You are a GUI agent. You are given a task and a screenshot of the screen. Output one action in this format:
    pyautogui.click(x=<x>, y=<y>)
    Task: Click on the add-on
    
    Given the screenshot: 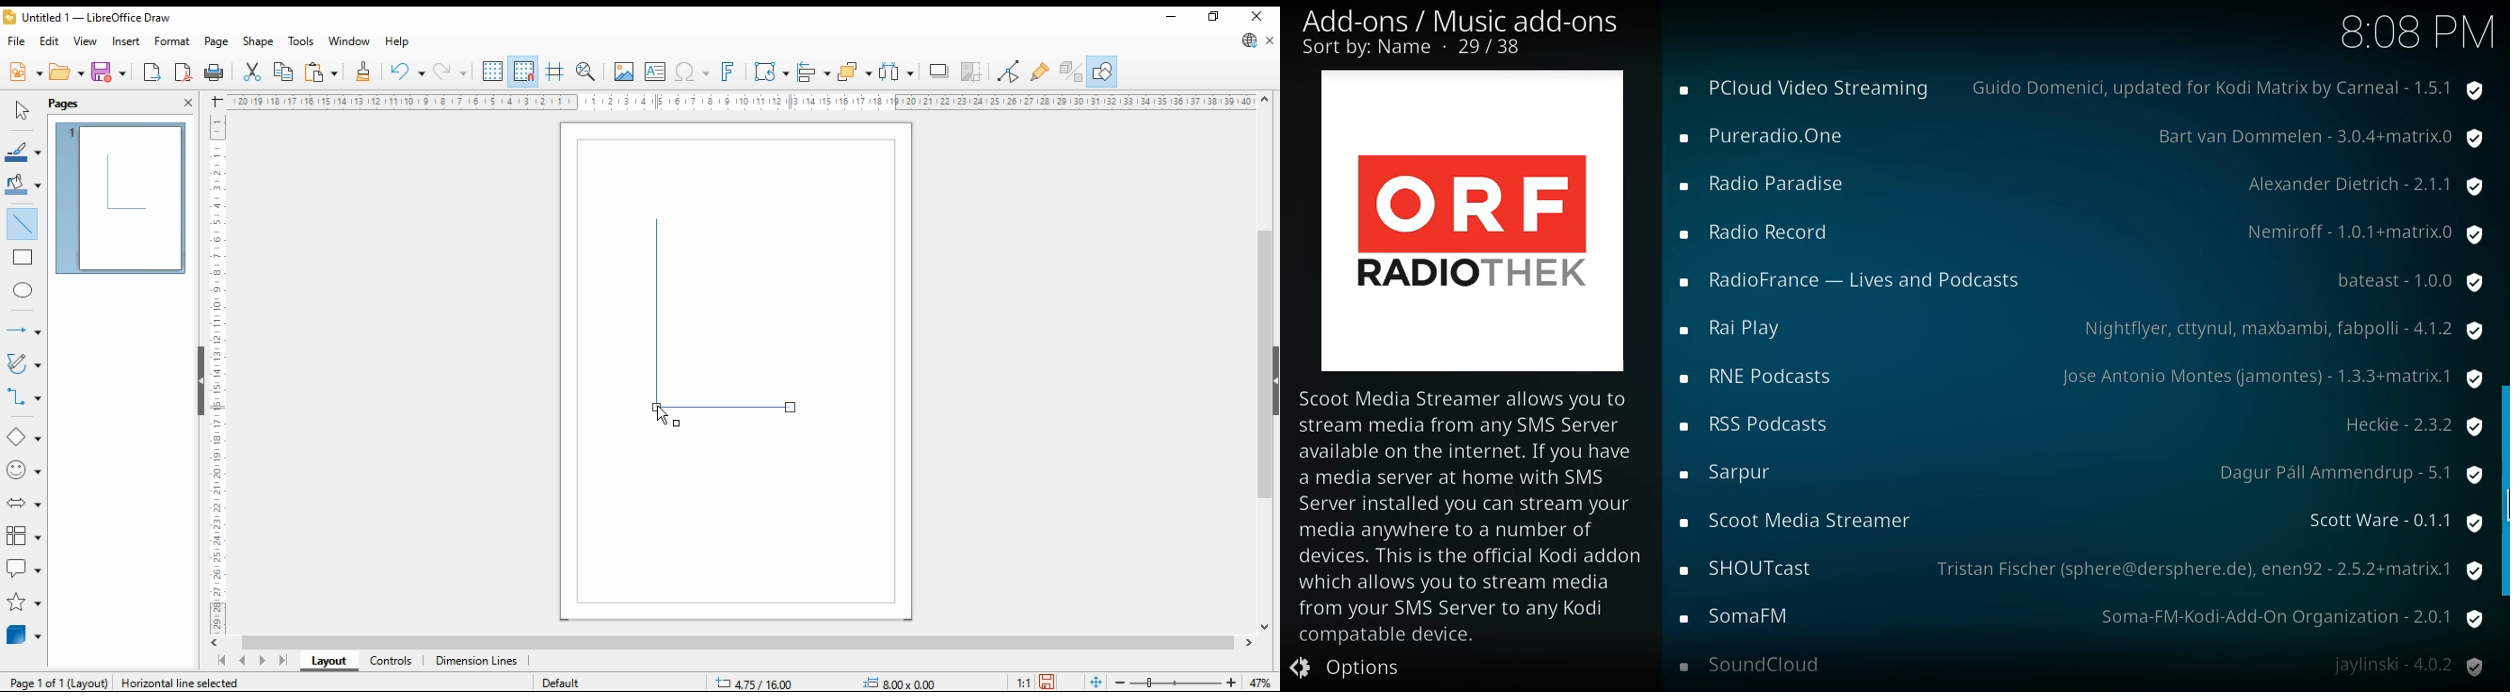 What is the action you would take?
    pyautogui.click(x=1760, y=424)
    